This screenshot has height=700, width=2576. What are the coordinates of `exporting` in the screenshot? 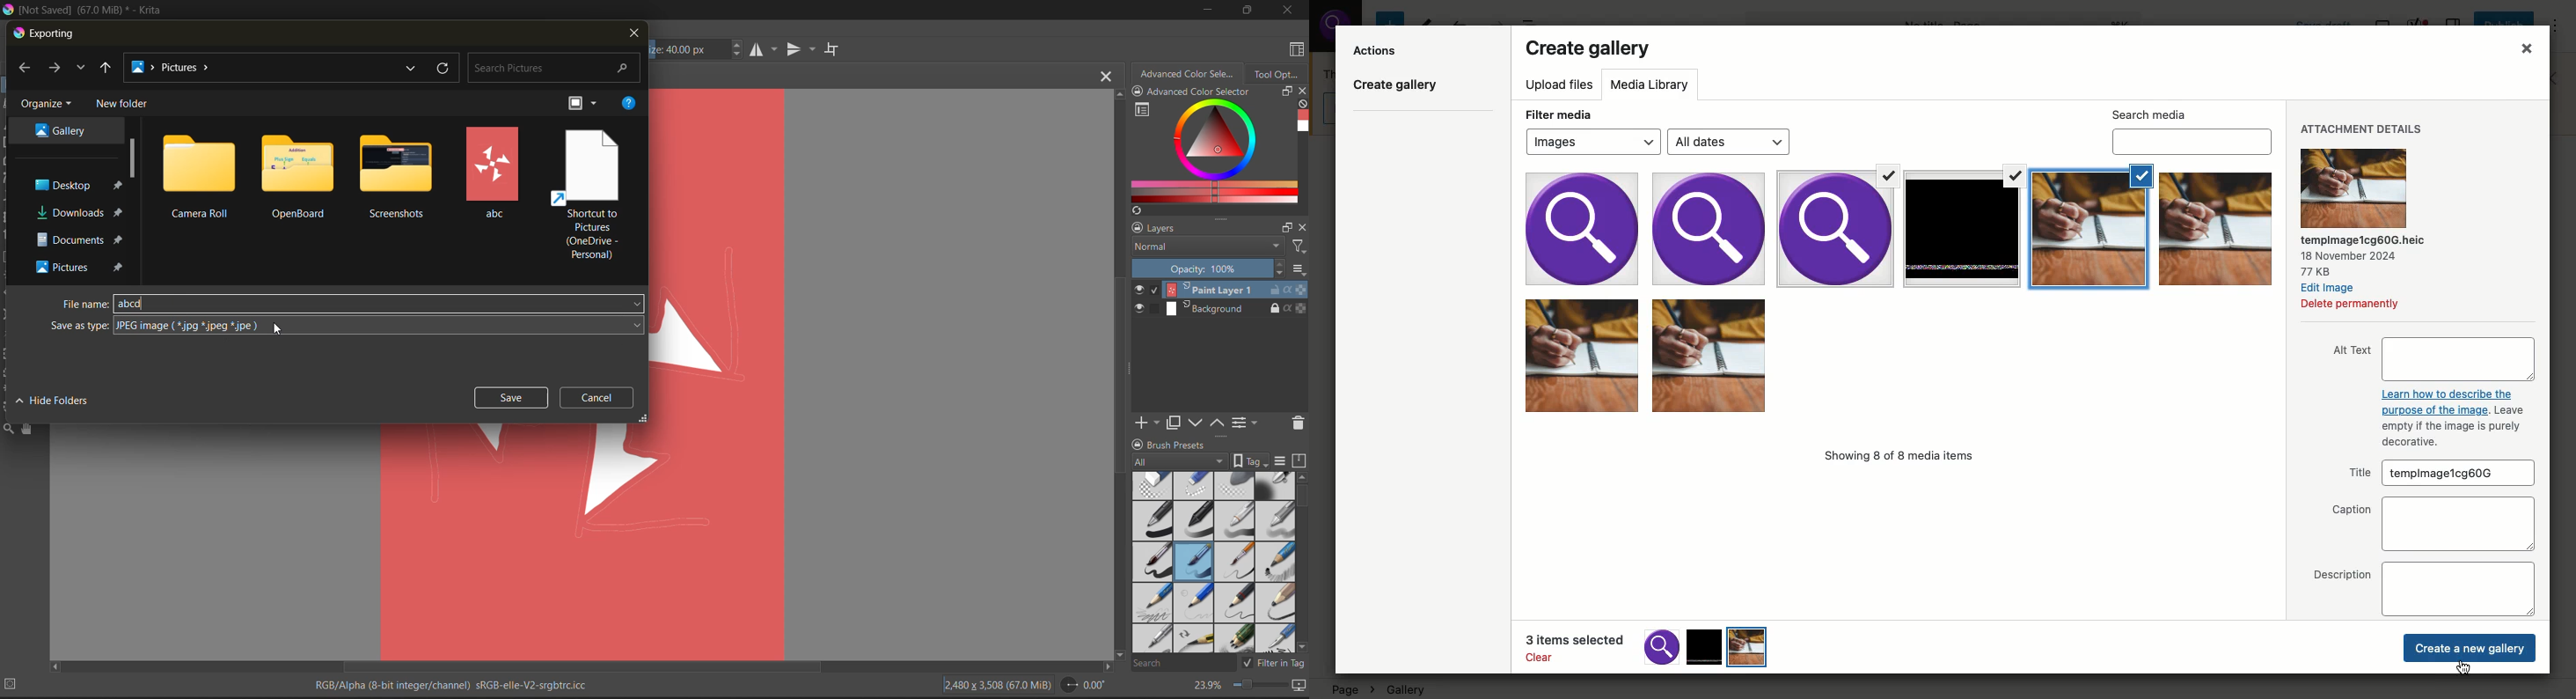 It's located at (48, 33).